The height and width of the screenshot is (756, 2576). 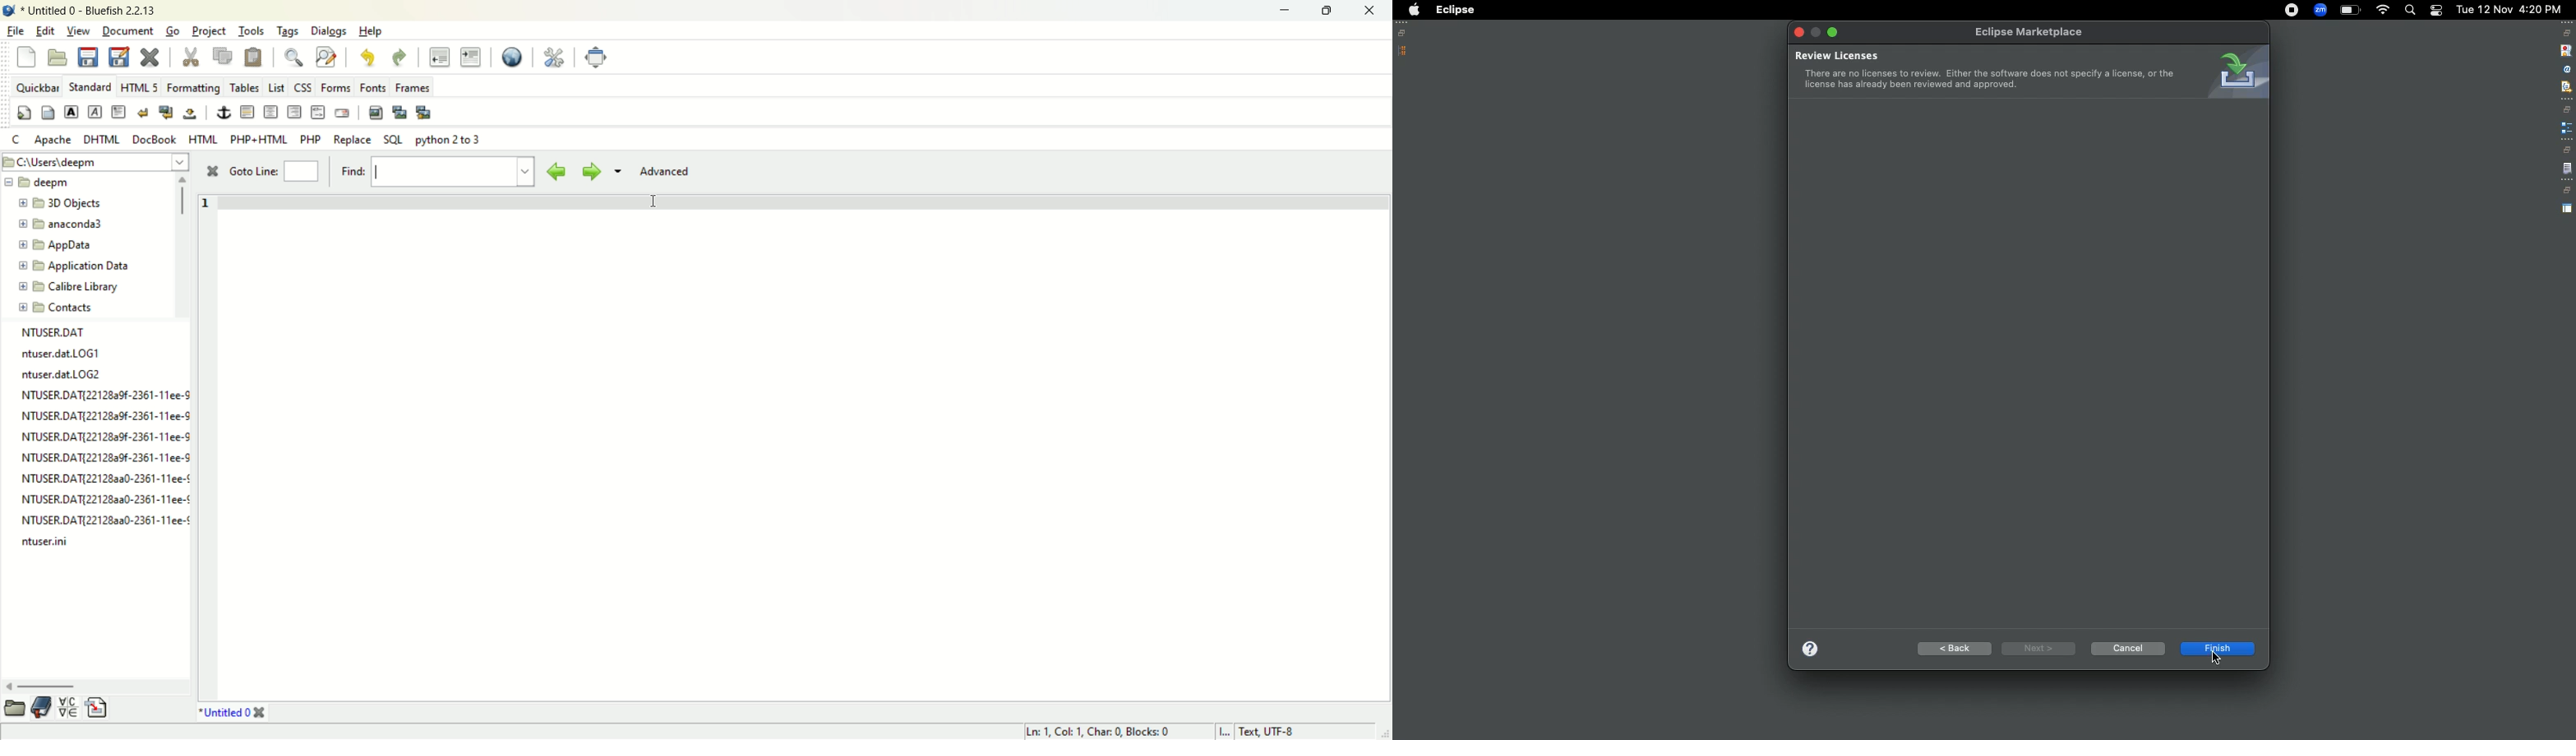 I want to click on advanced, so click(x=671, y=172).